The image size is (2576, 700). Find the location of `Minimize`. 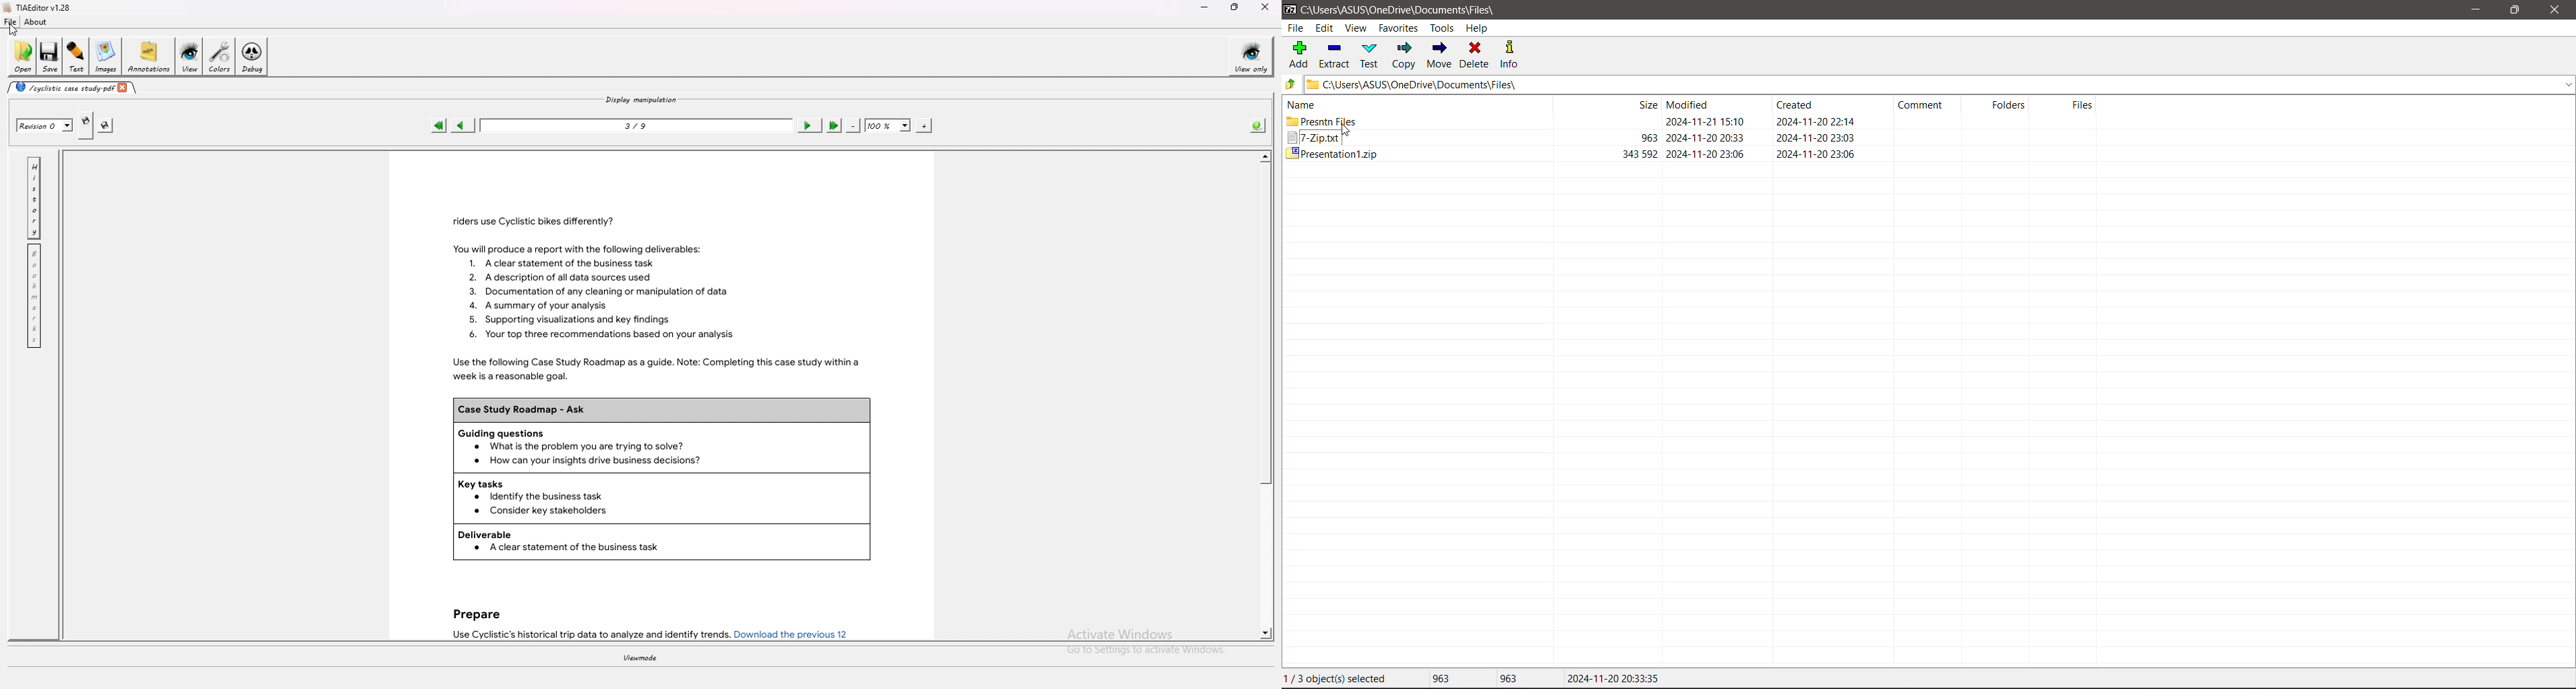

Minimize is located at coordinates (2474, 9).